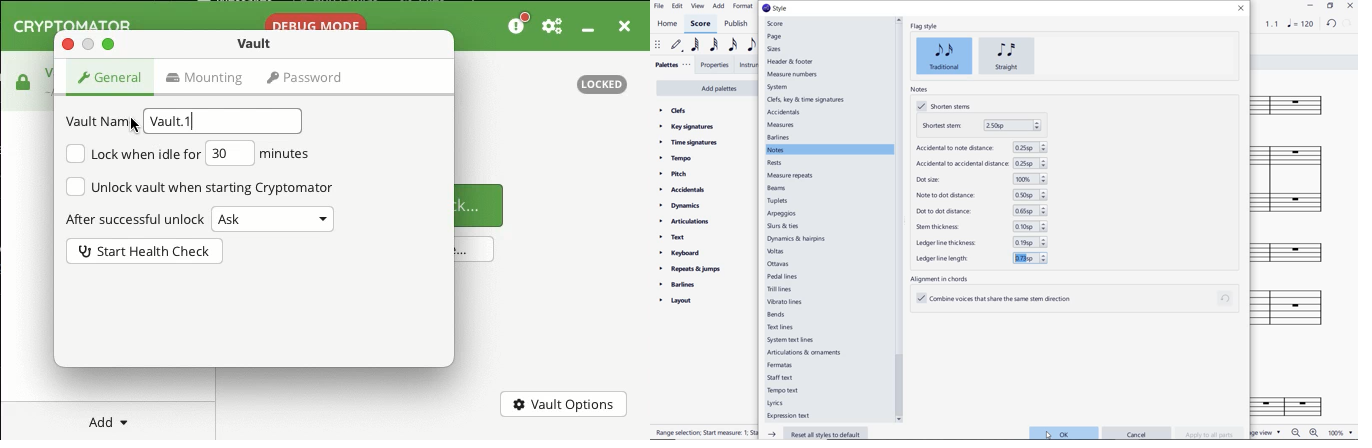 This screenshot has width=1372, height=448. Describe the element at coordinates (777, 88) in the screenshot. I see `system` at that location.